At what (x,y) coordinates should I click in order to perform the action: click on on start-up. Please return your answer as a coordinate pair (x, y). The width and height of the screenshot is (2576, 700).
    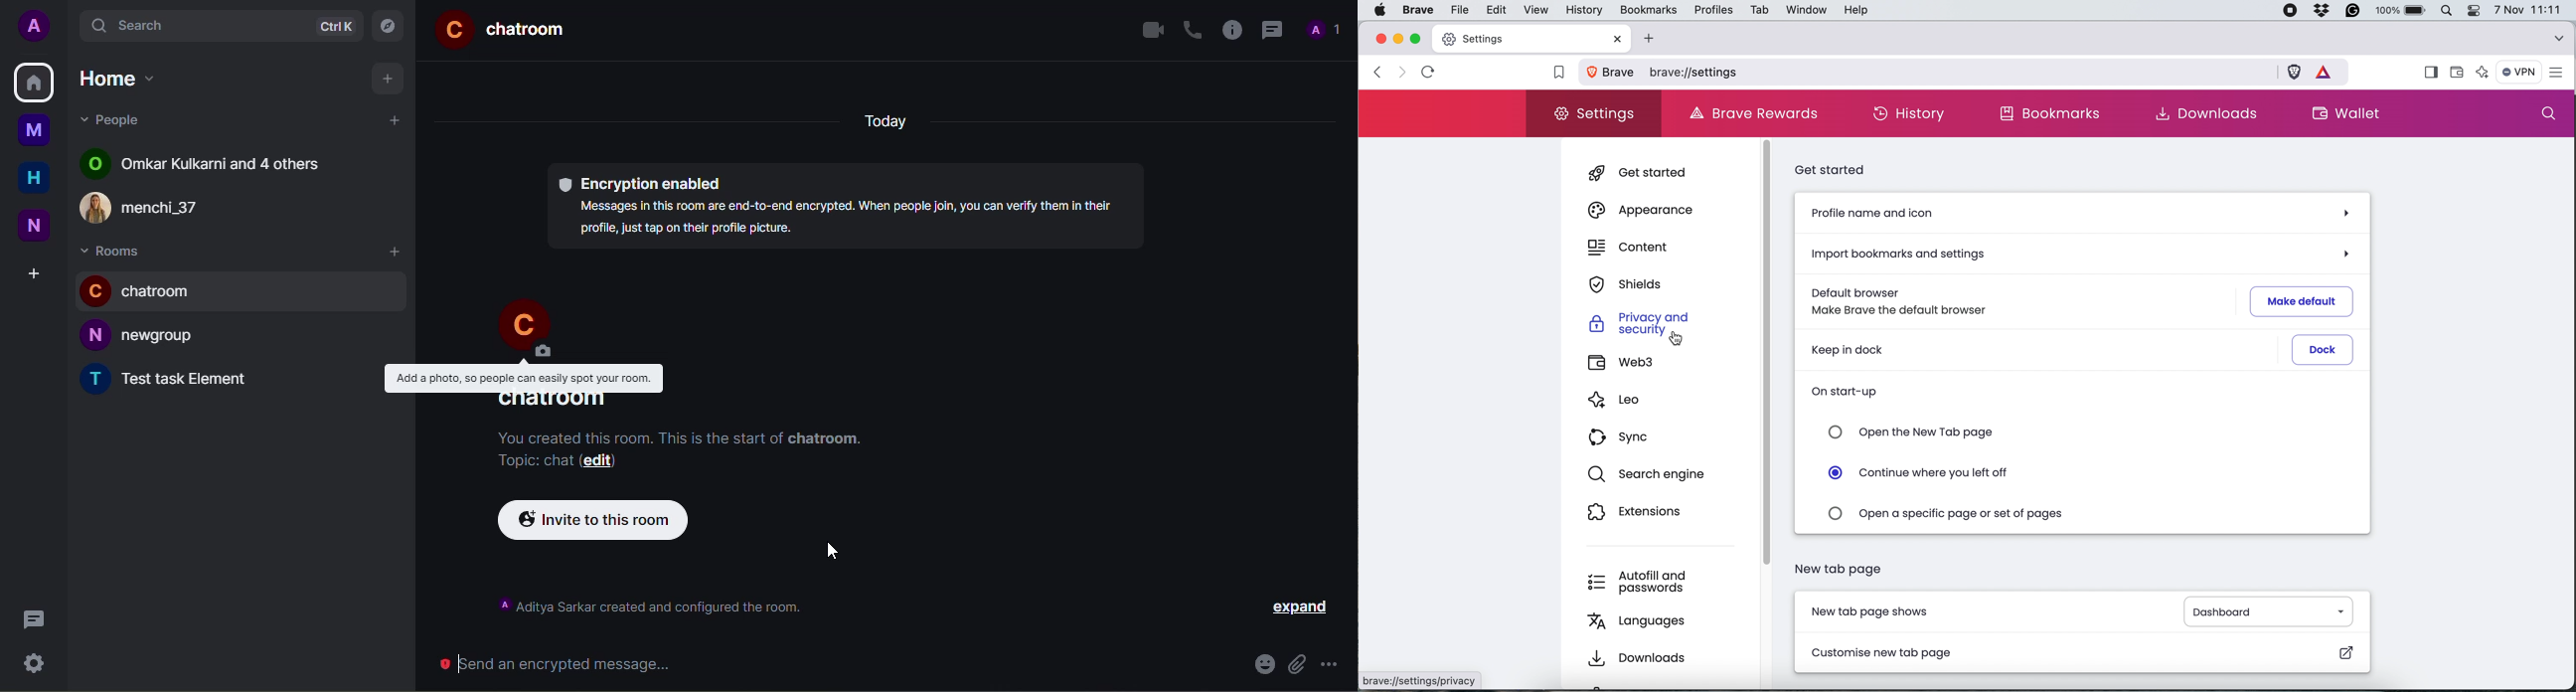
    Looking at the image, I should click on (1852, 393).